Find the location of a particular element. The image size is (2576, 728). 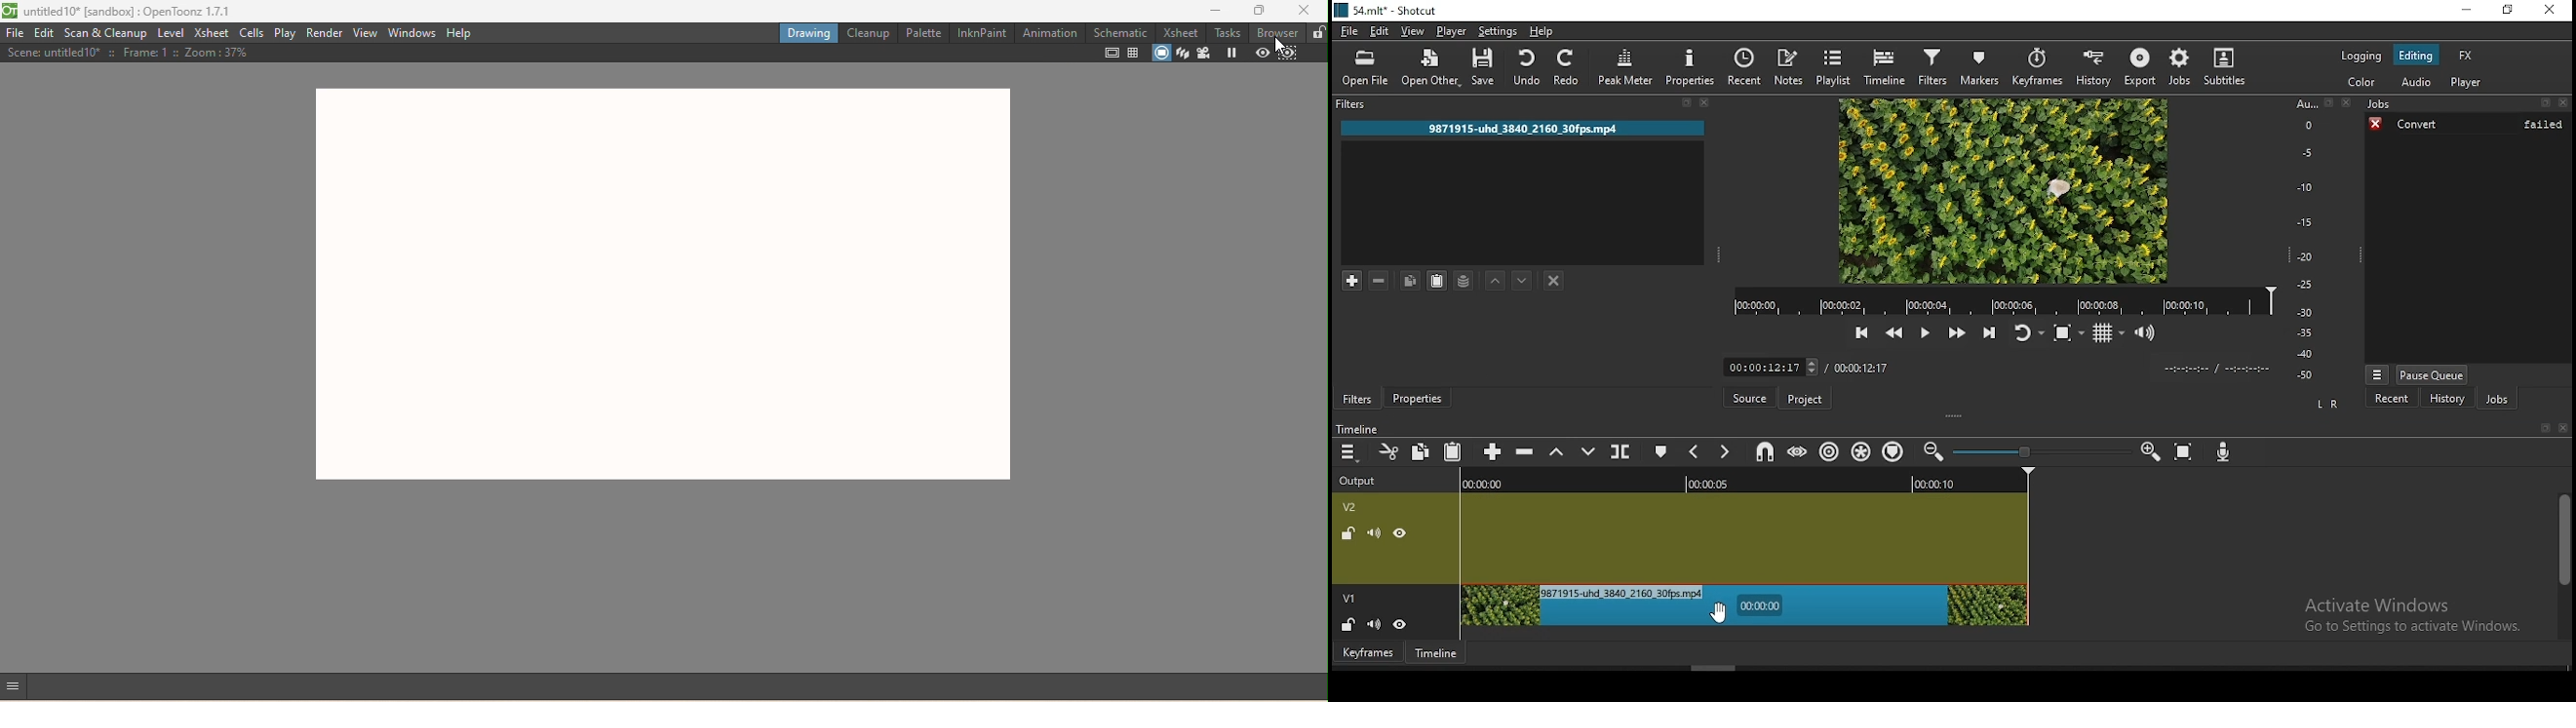

toggle zoo is located at coordinates (2066, 333).